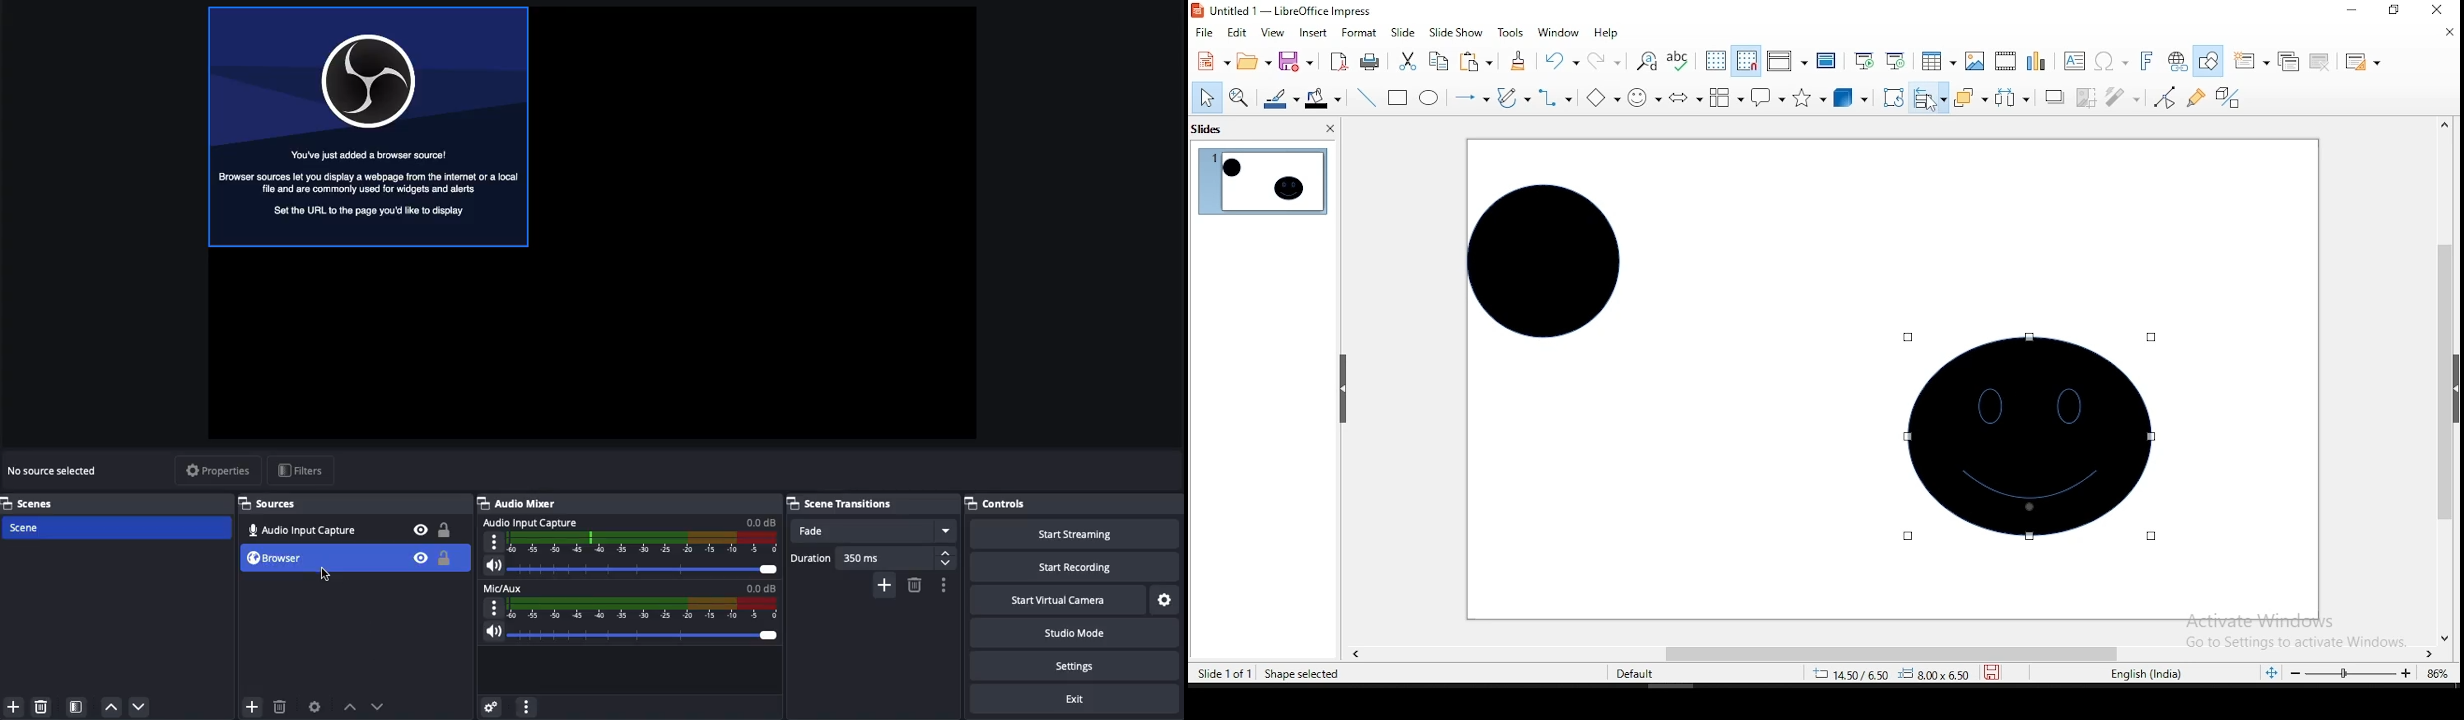 This screenshot has width=2464, height=728. I want to click on Screen, so click(594, 222).